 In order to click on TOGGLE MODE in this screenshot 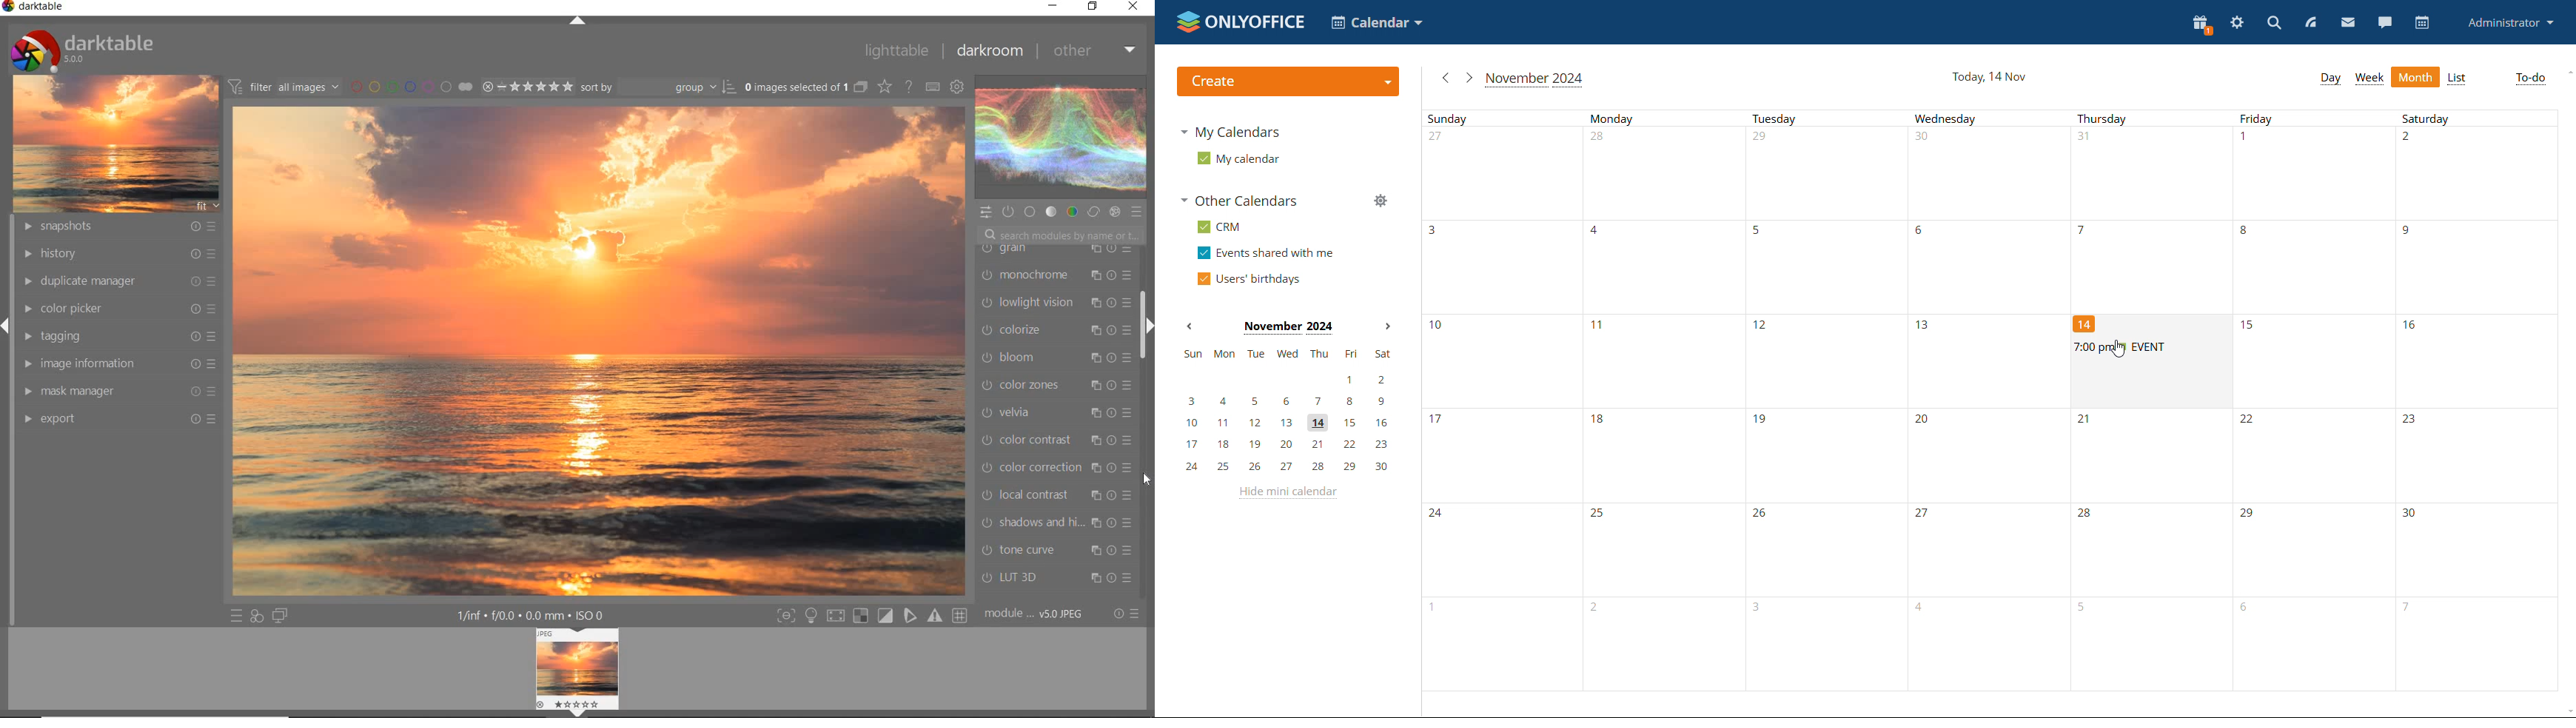, I will do `click(872, 616)`.